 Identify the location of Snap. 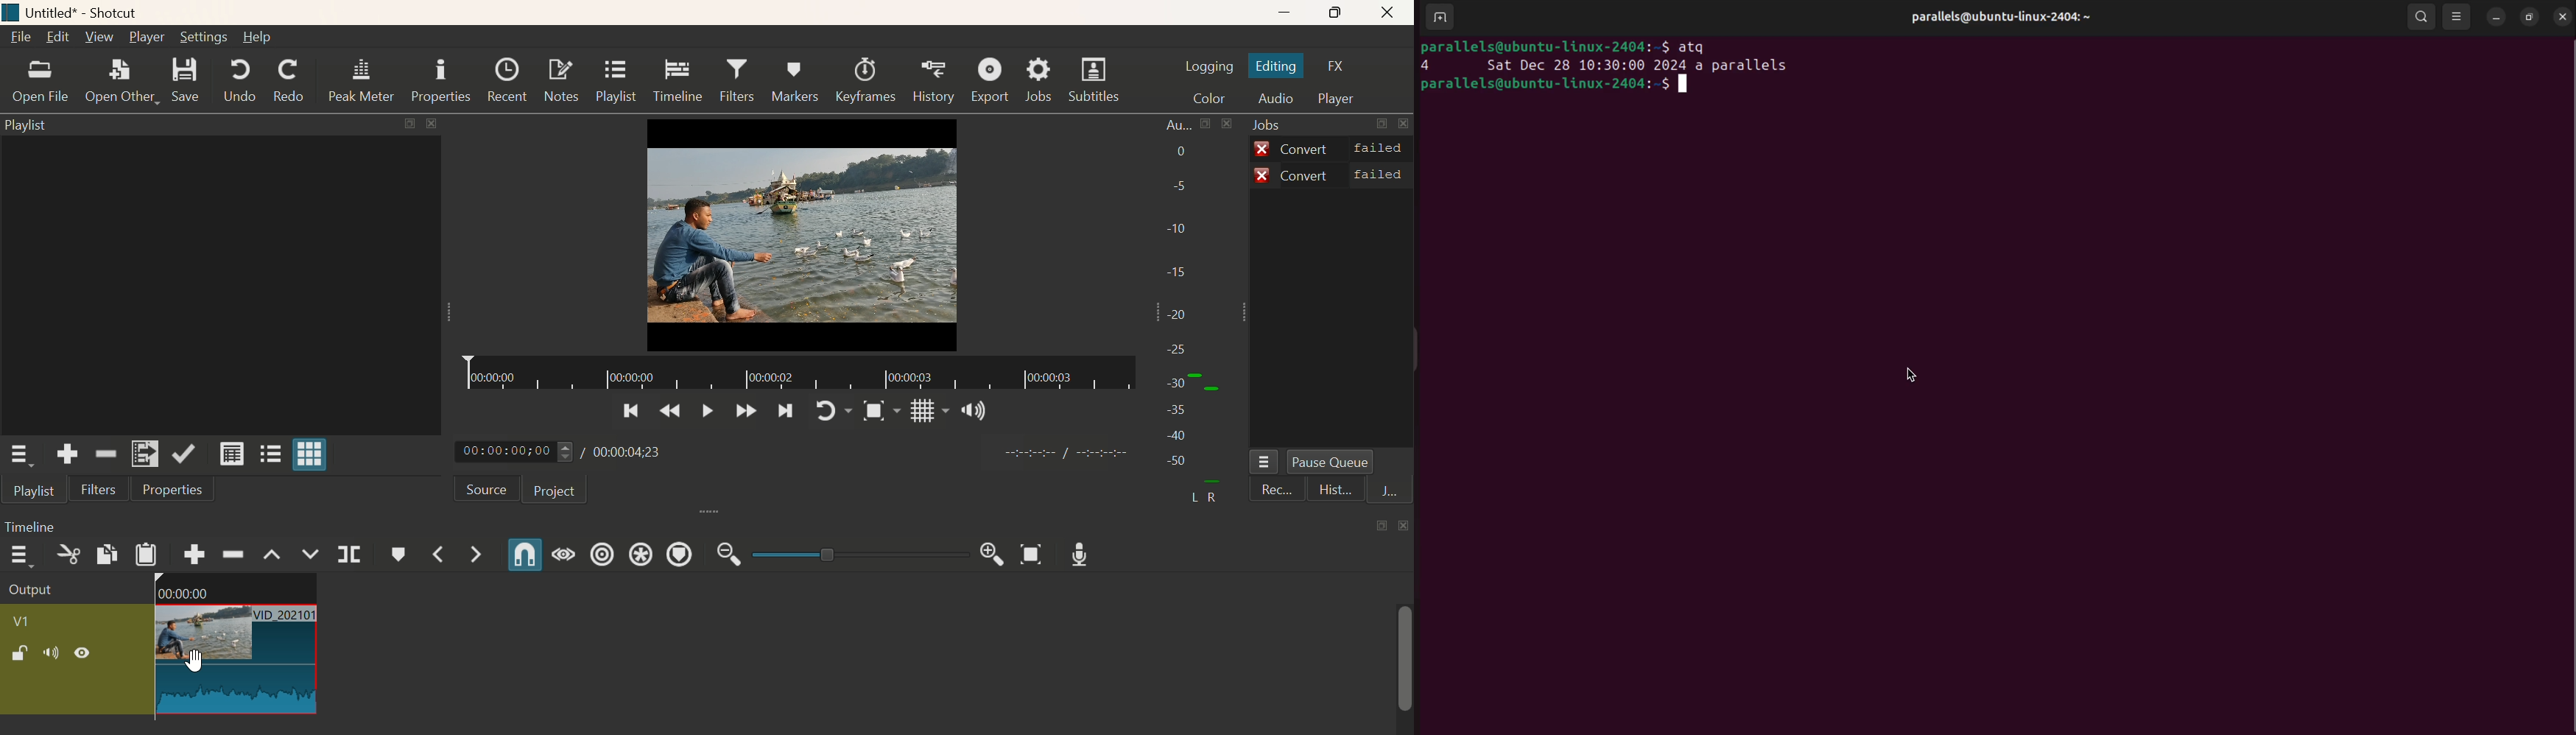
(878, 413).